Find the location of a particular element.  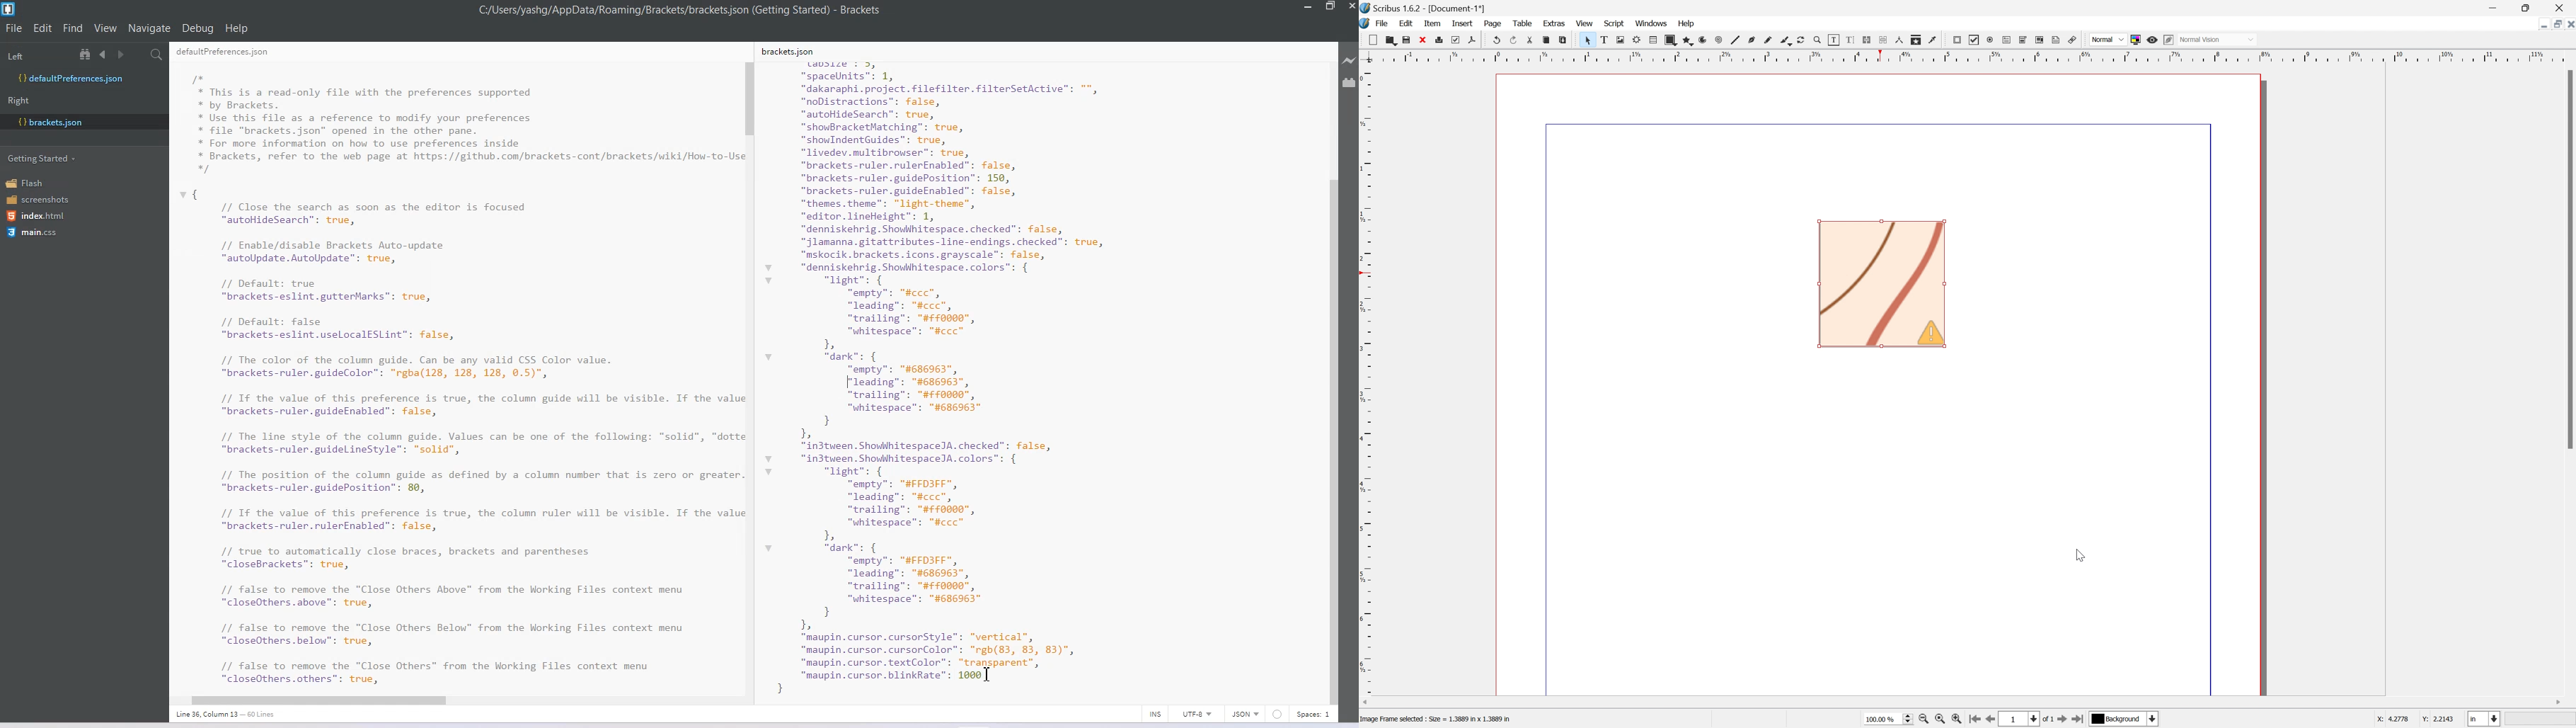

normal vision is located at coordinates (2201, 39).